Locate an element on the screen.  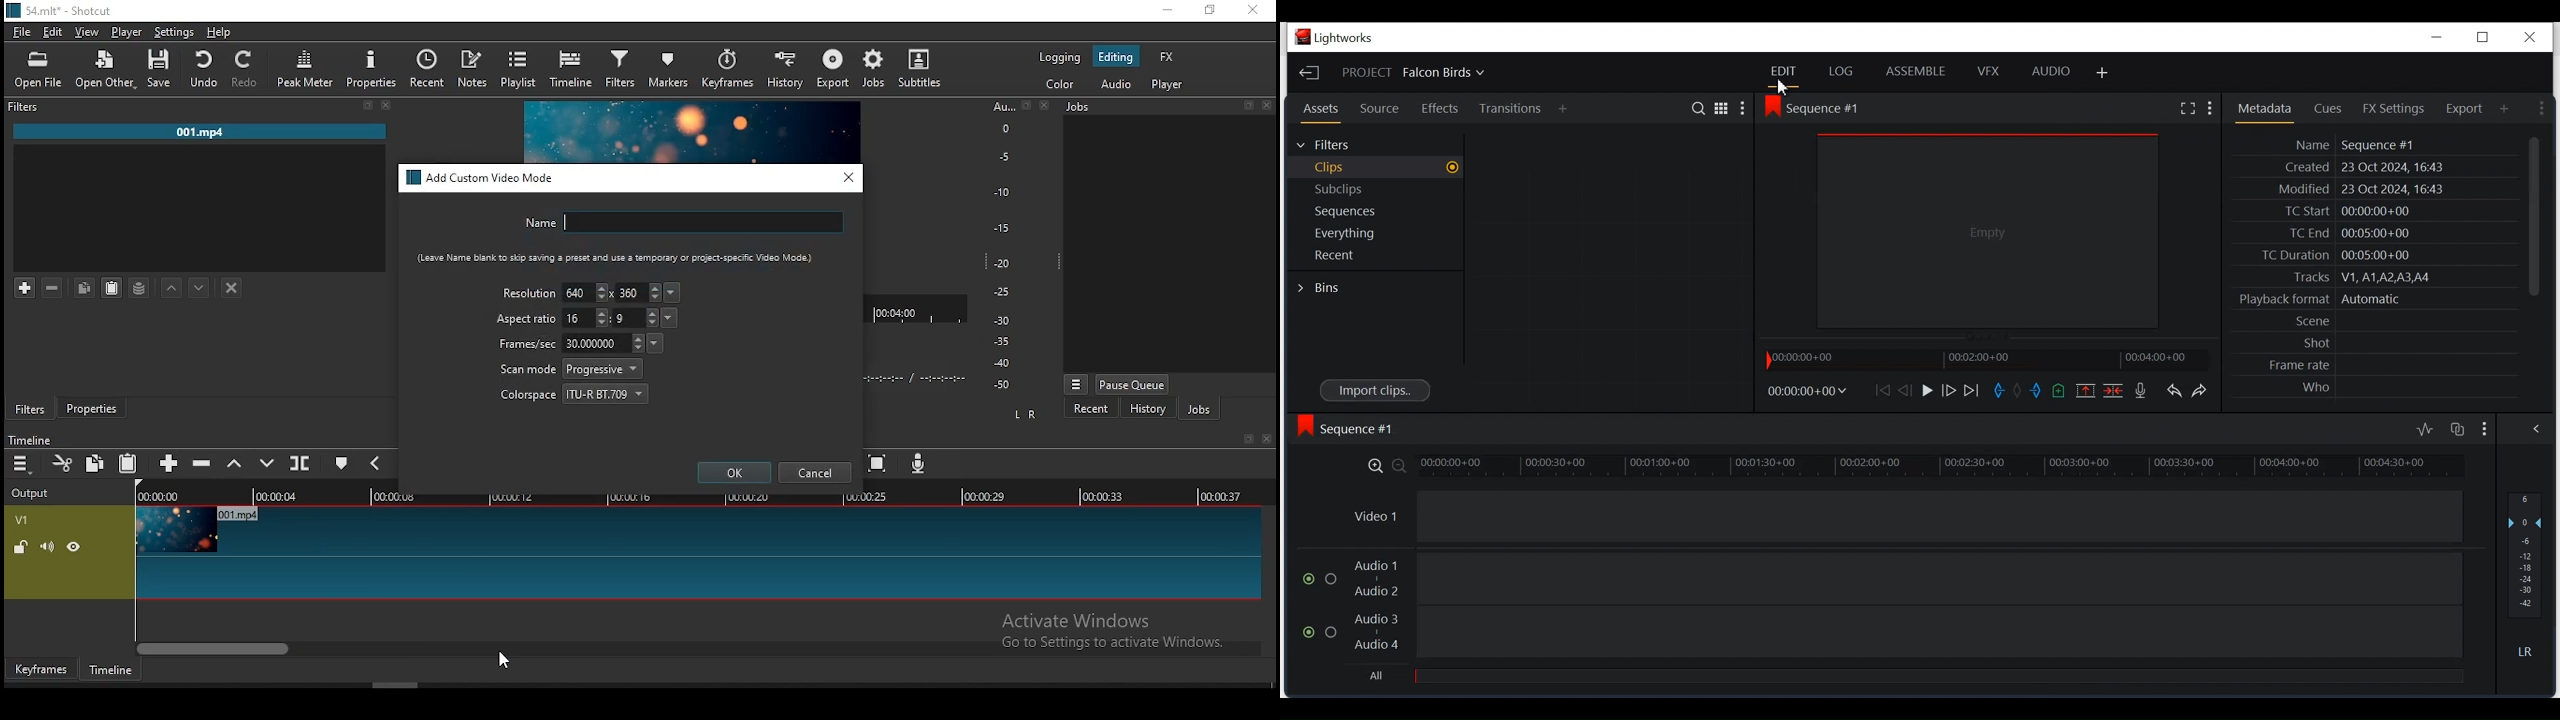
jobs is located at coordinates (1080, 106).